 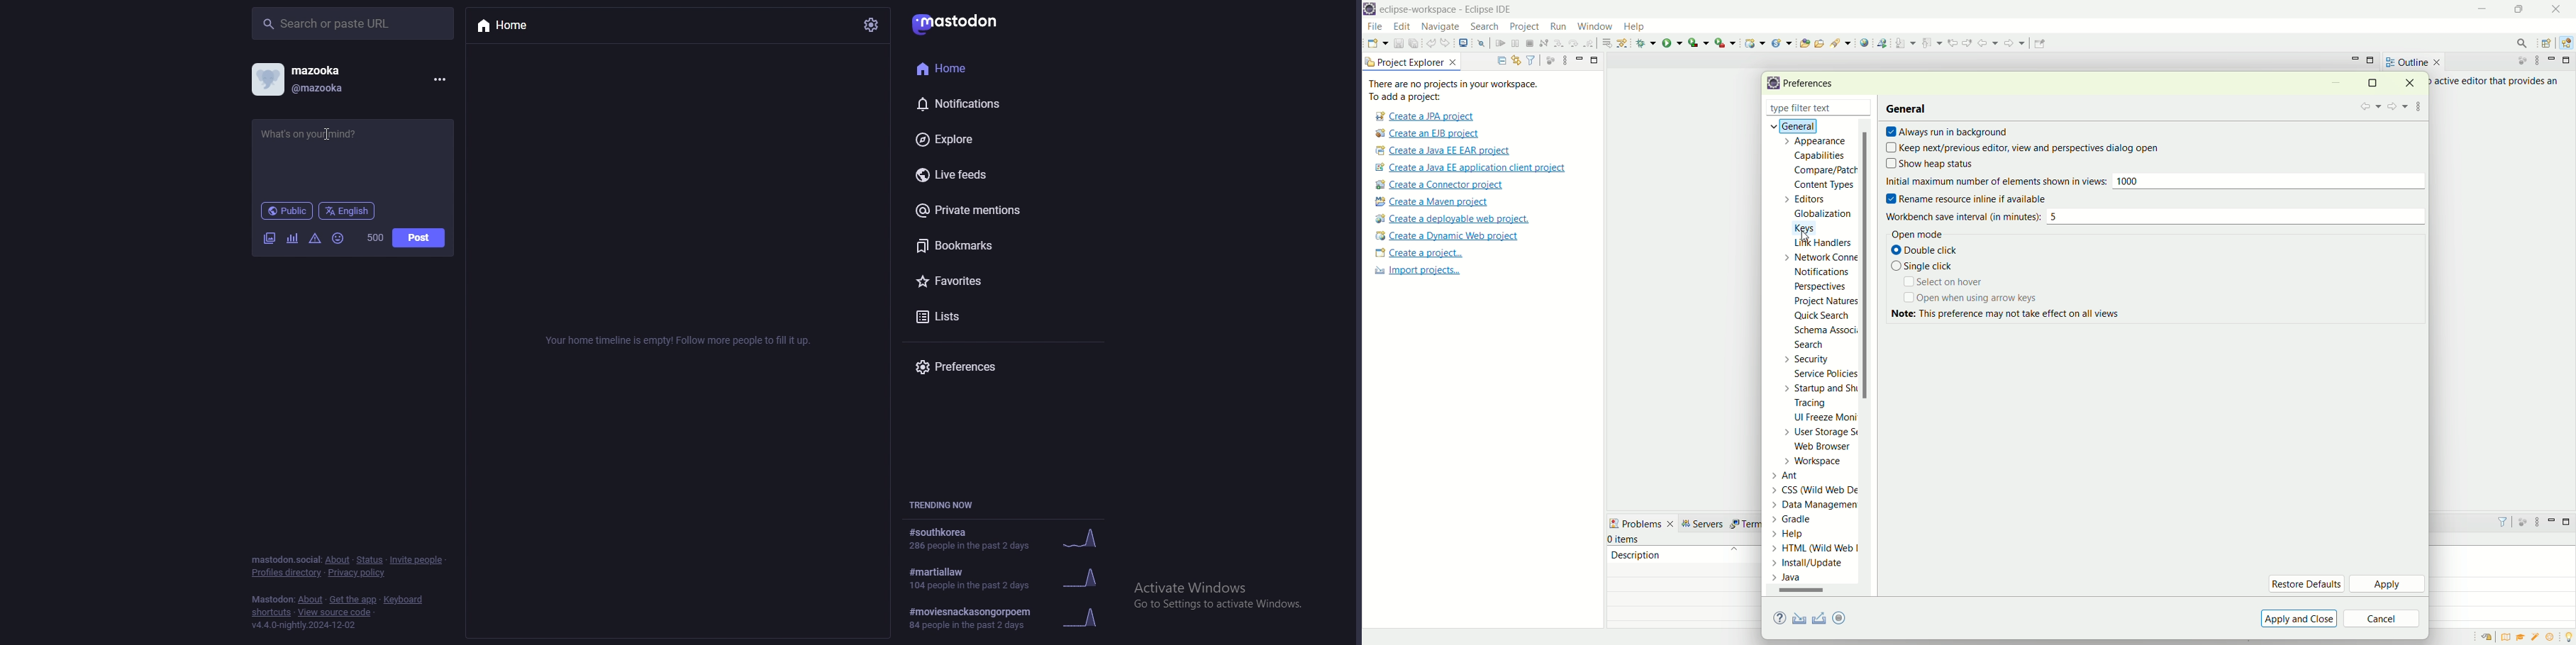 What do you see at coordinates (1785, 43) in the screenshot?
I see `create a new Java servlet` at bounding box center [1785, 43].